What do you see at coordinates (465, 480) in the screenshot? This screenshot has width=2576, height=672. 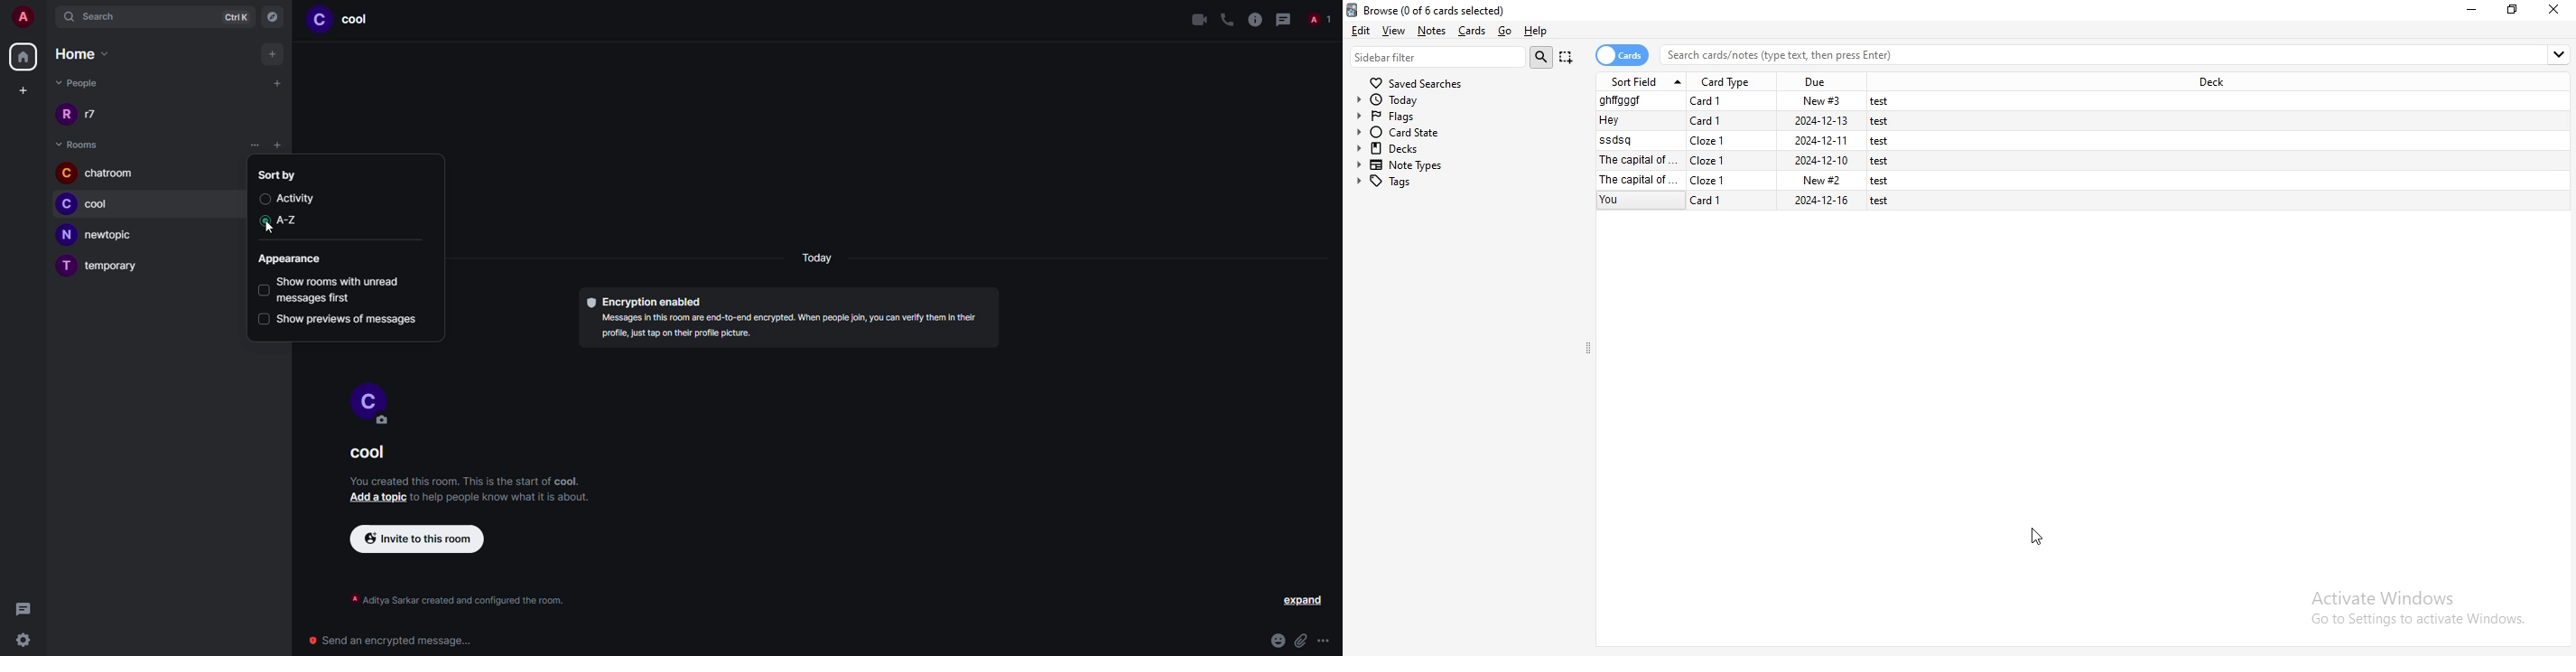 I see `info` at bounding box center [465, 480].